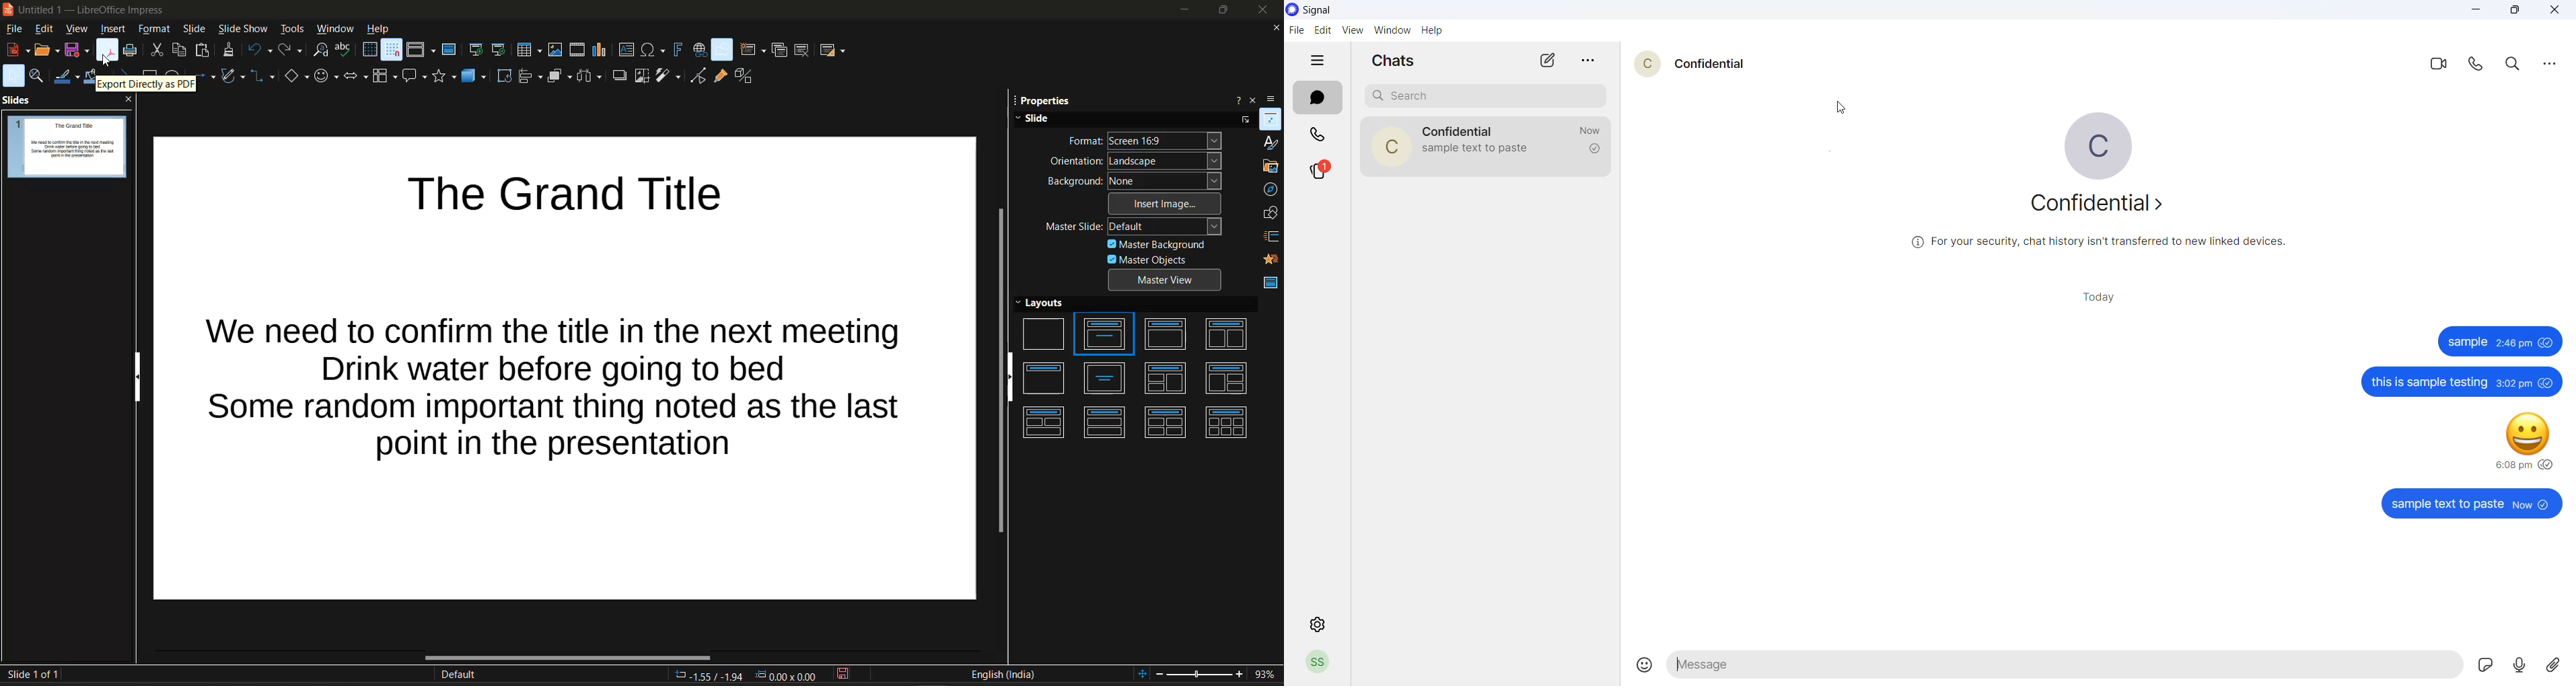  I want to click on sample text to paste, so click(2468, 504).